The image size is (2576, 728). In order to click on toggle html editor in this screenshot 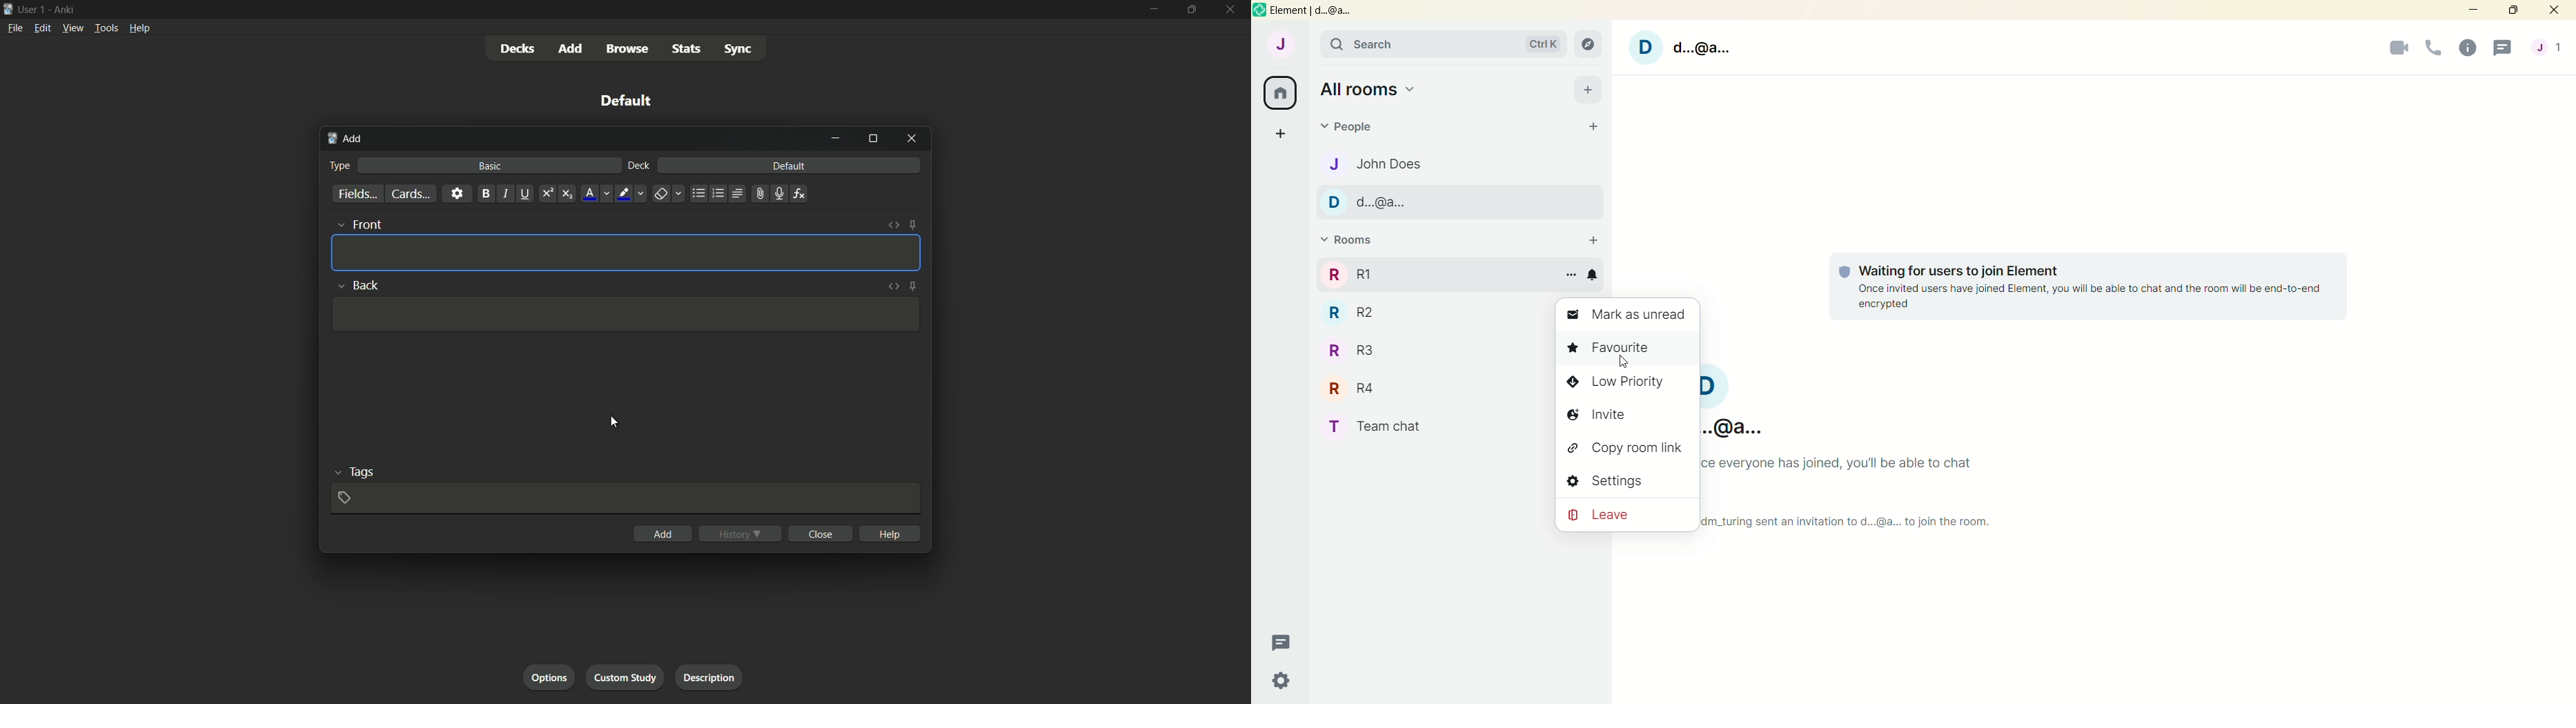, I will do `click(892, 286)`.